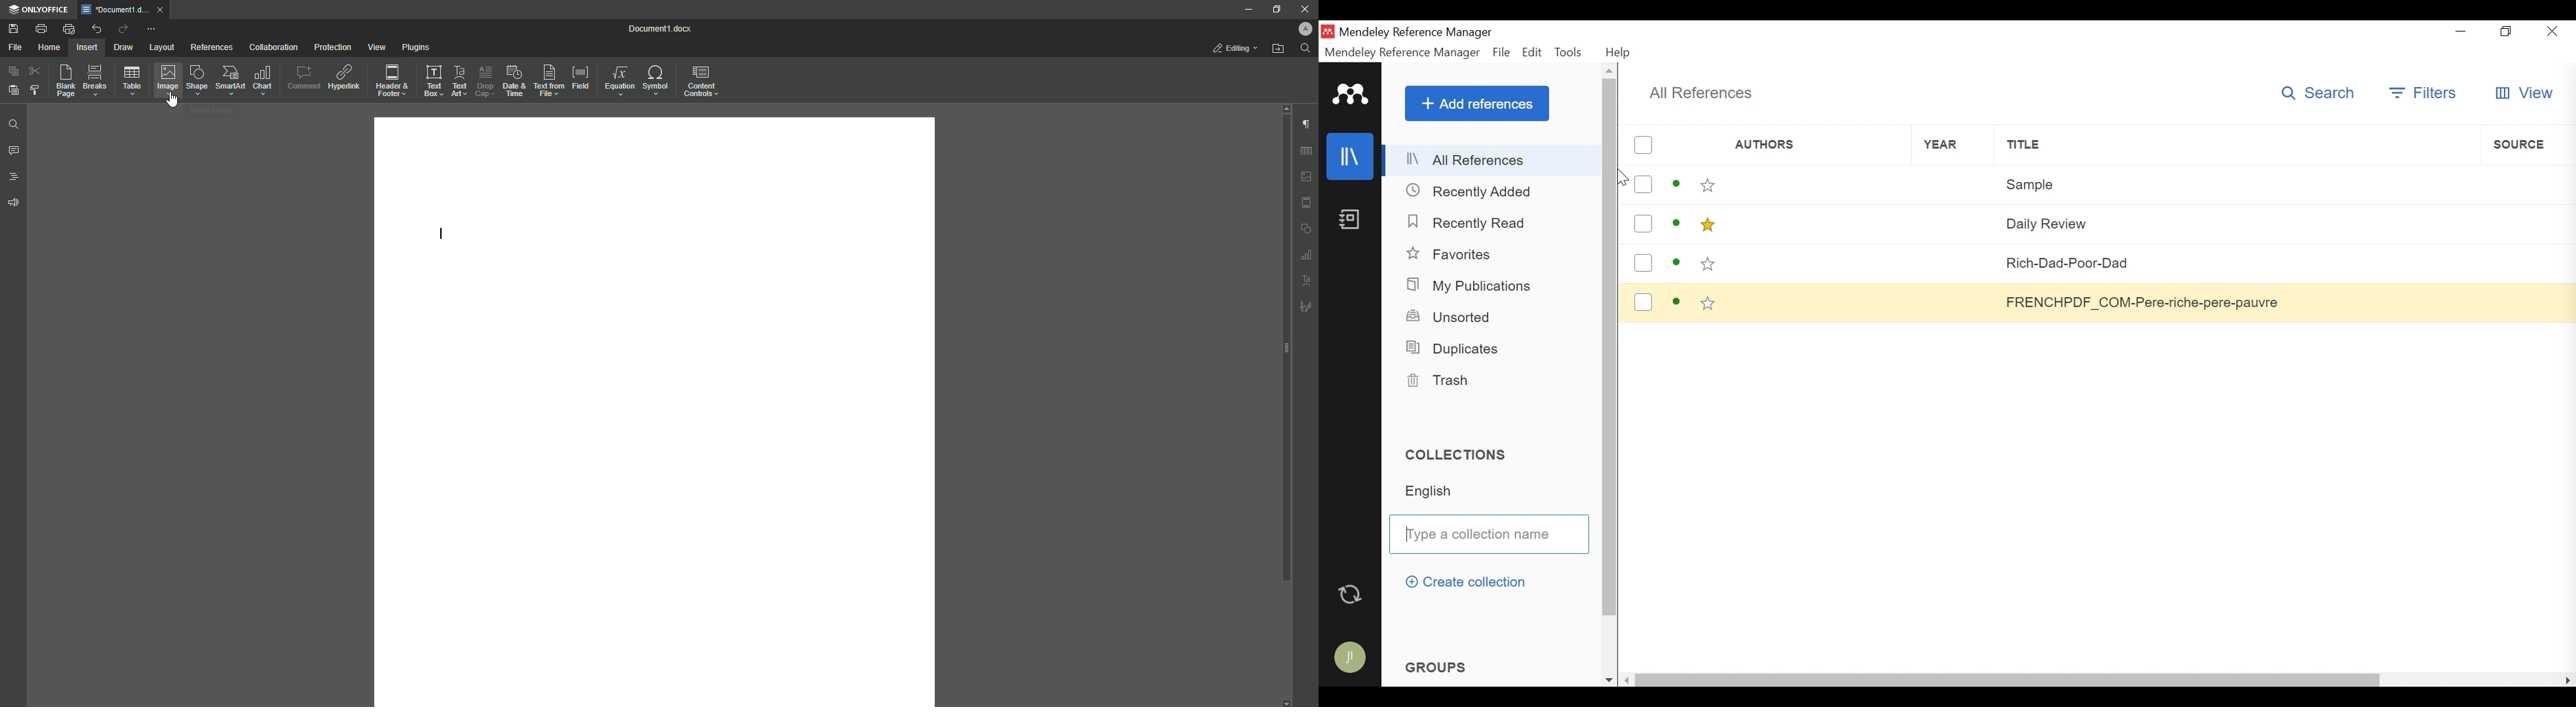 The image size is (2576, 728). I want to click on Text line, so click(442, 229).